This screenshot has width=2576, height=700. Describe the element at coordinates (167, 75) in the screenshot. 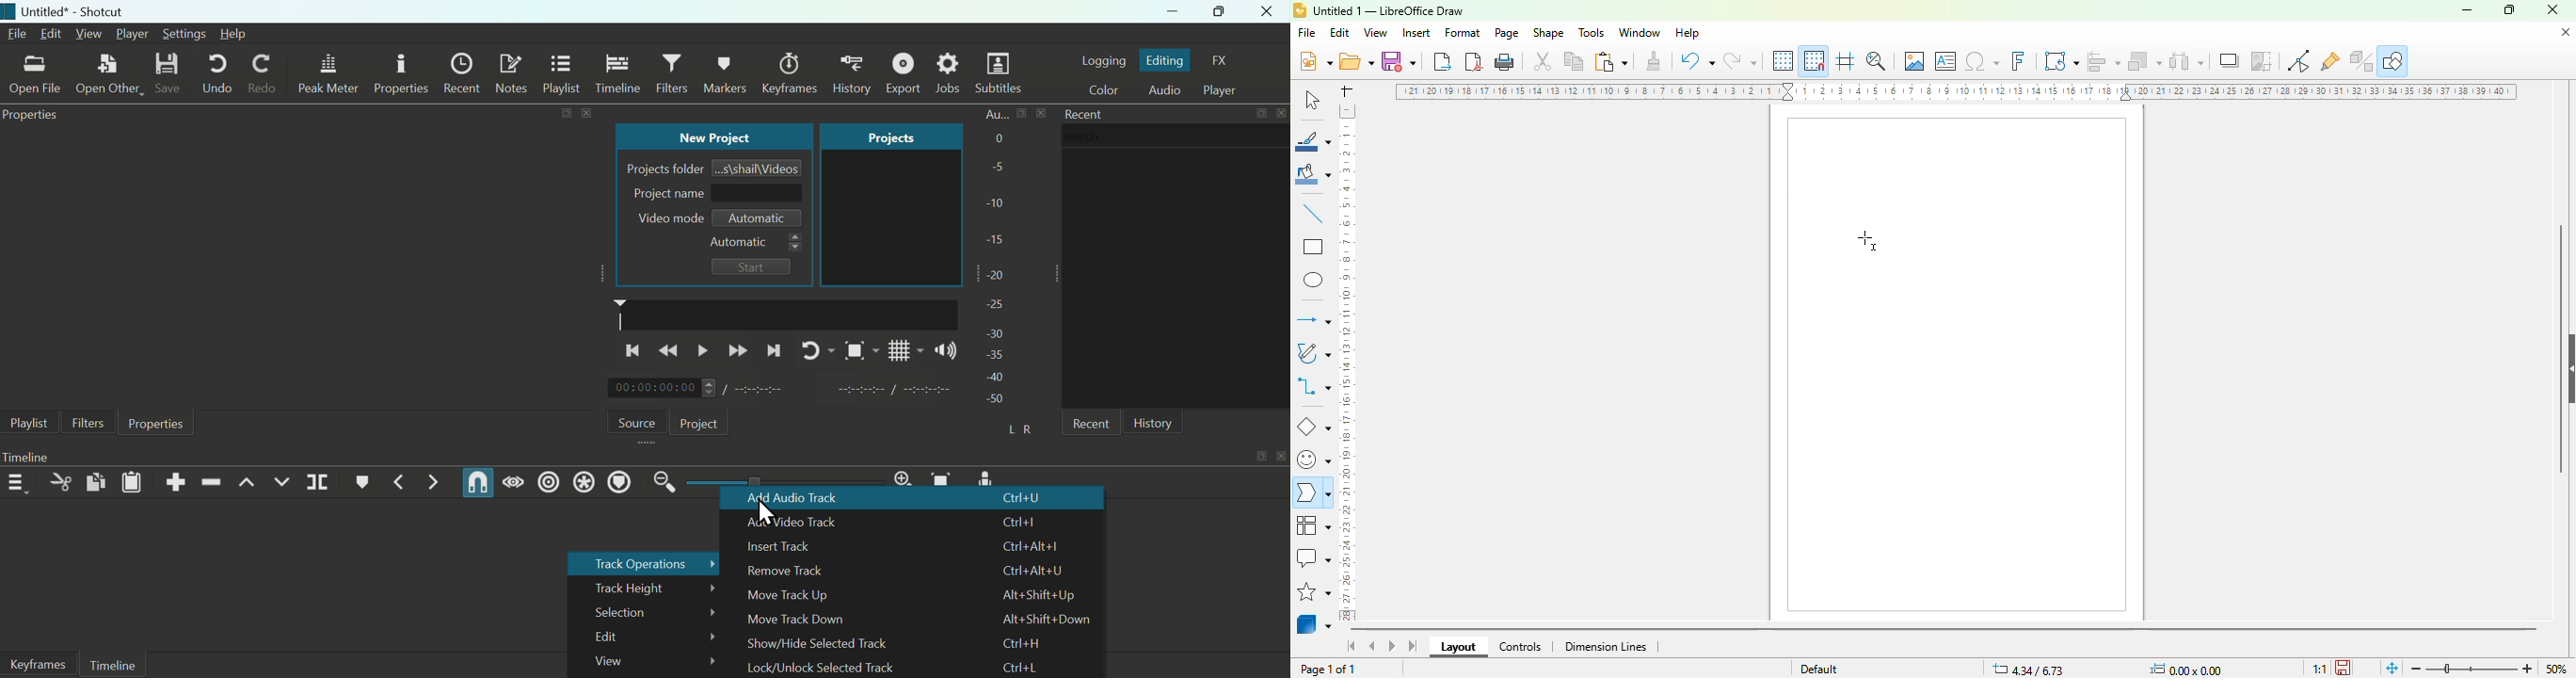

I see `Save` at that location.